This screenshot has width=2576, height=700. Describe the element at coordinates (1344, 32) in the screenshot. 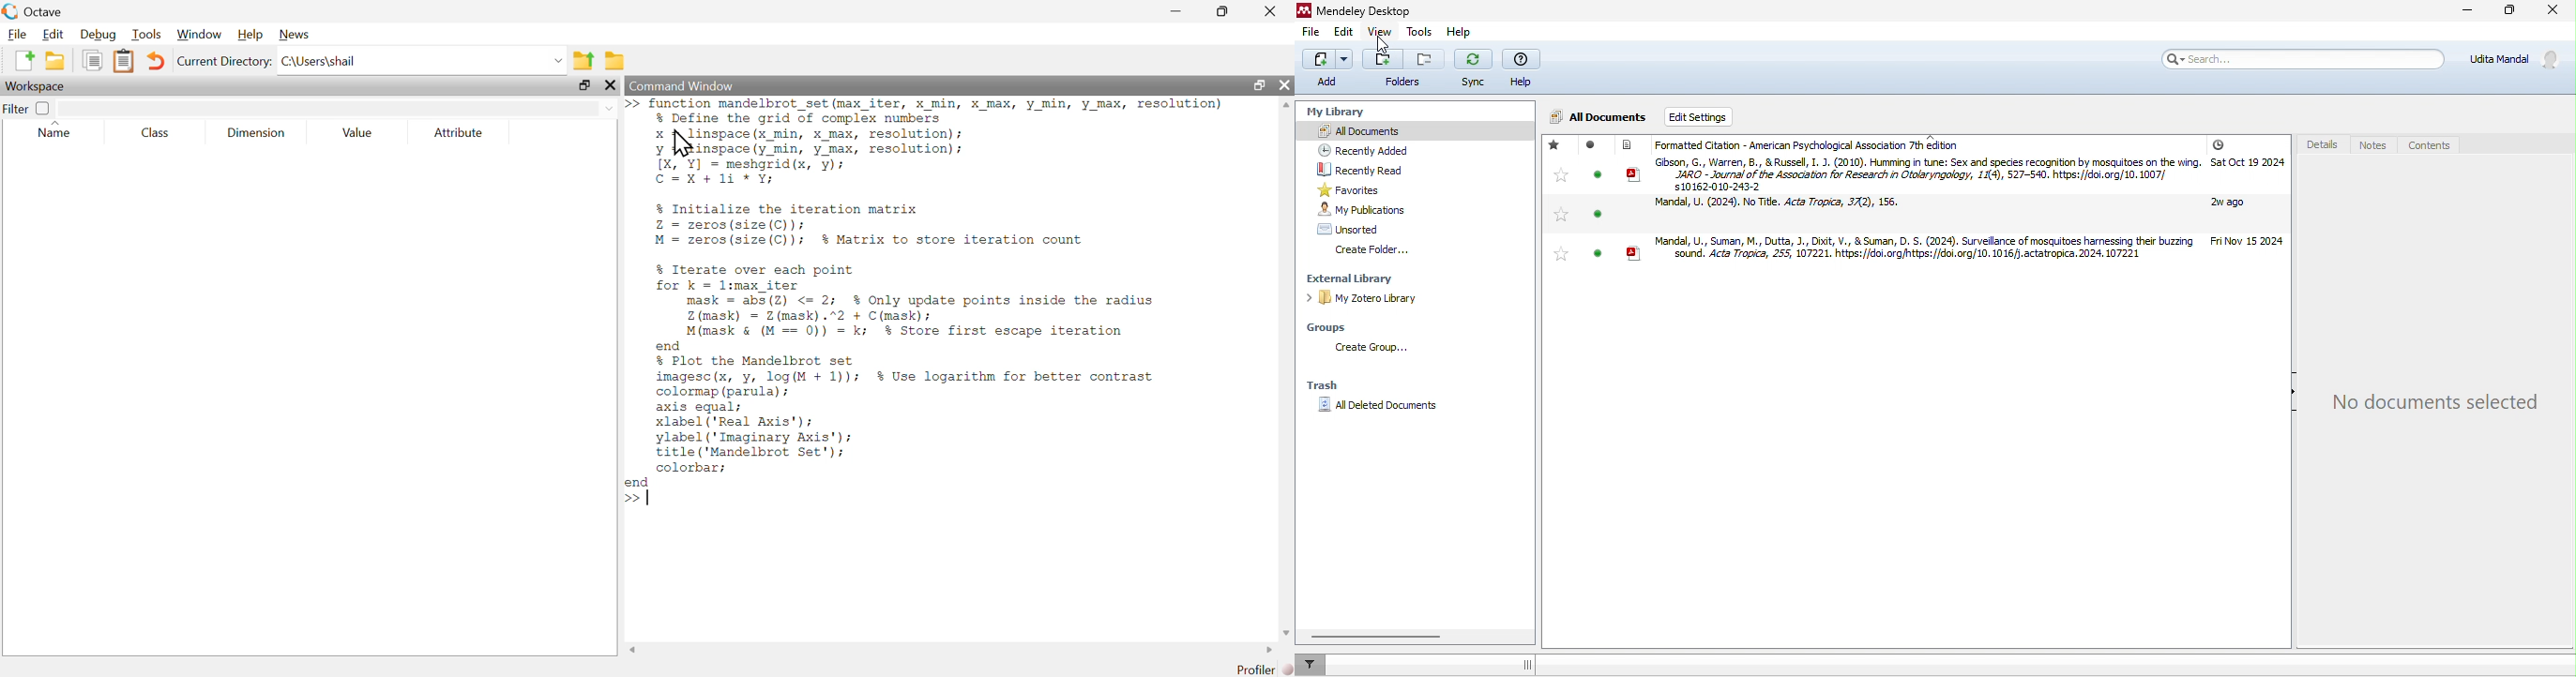

I see `edit` at that location.